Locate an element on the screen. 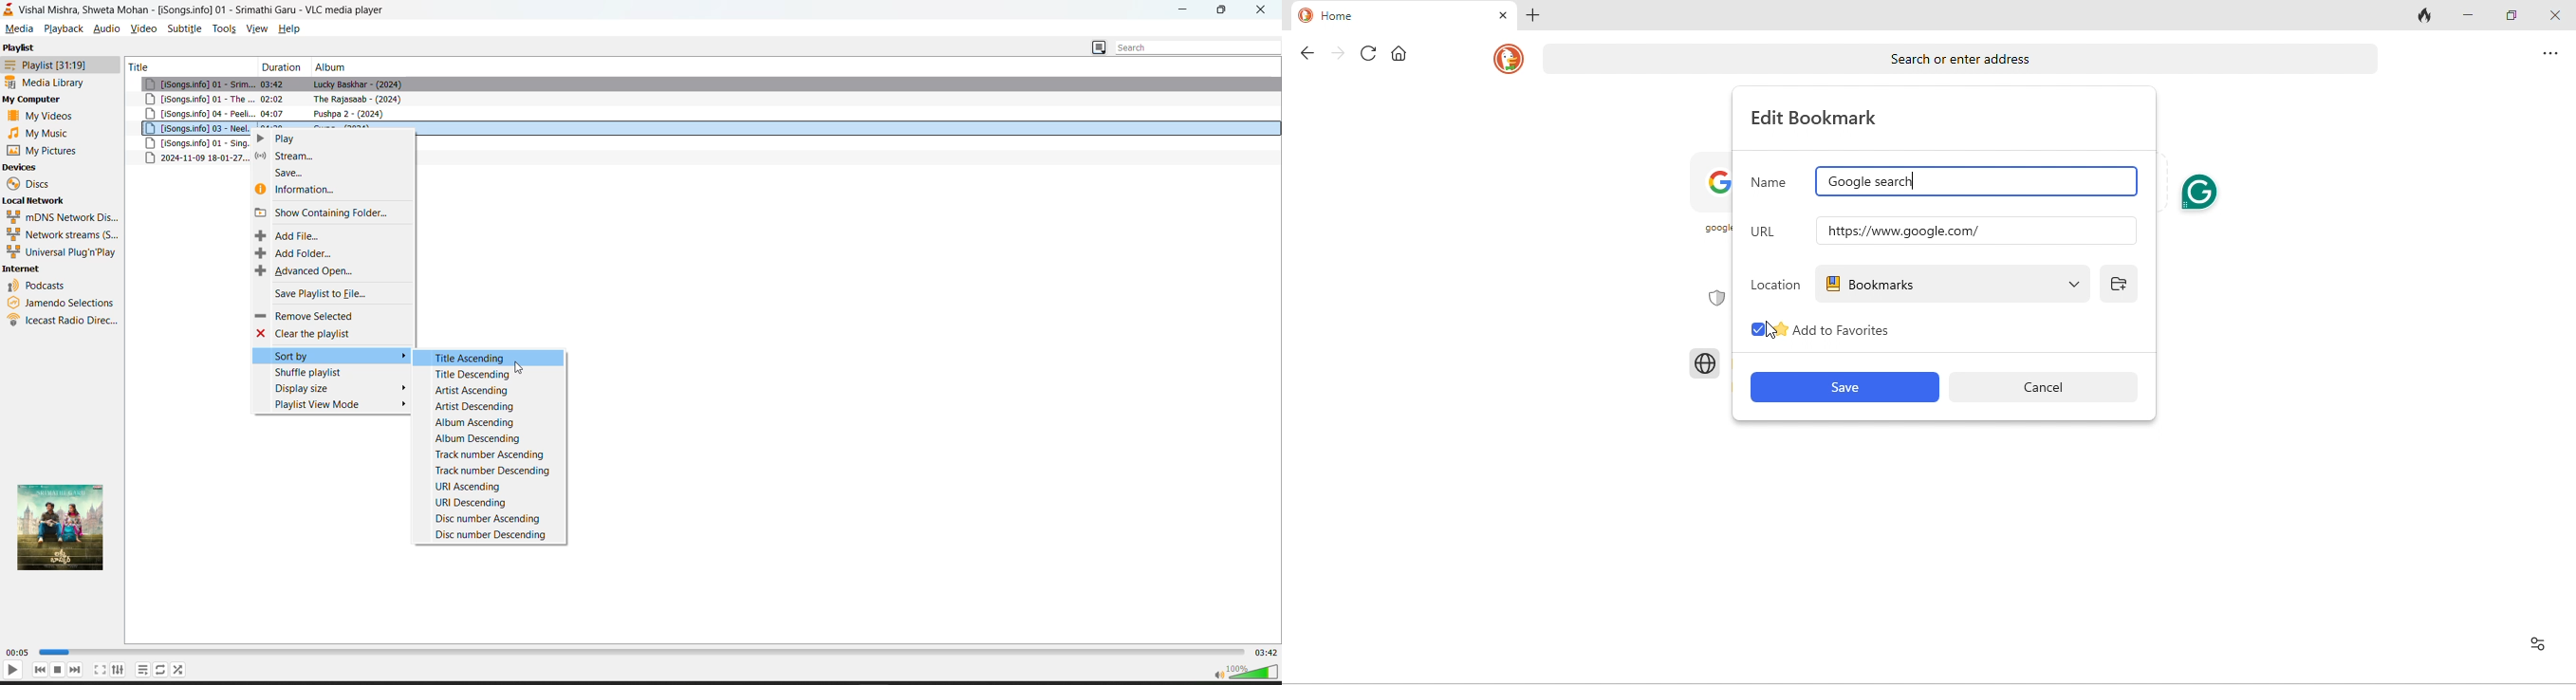  name is located at coordinates (1770, 180).